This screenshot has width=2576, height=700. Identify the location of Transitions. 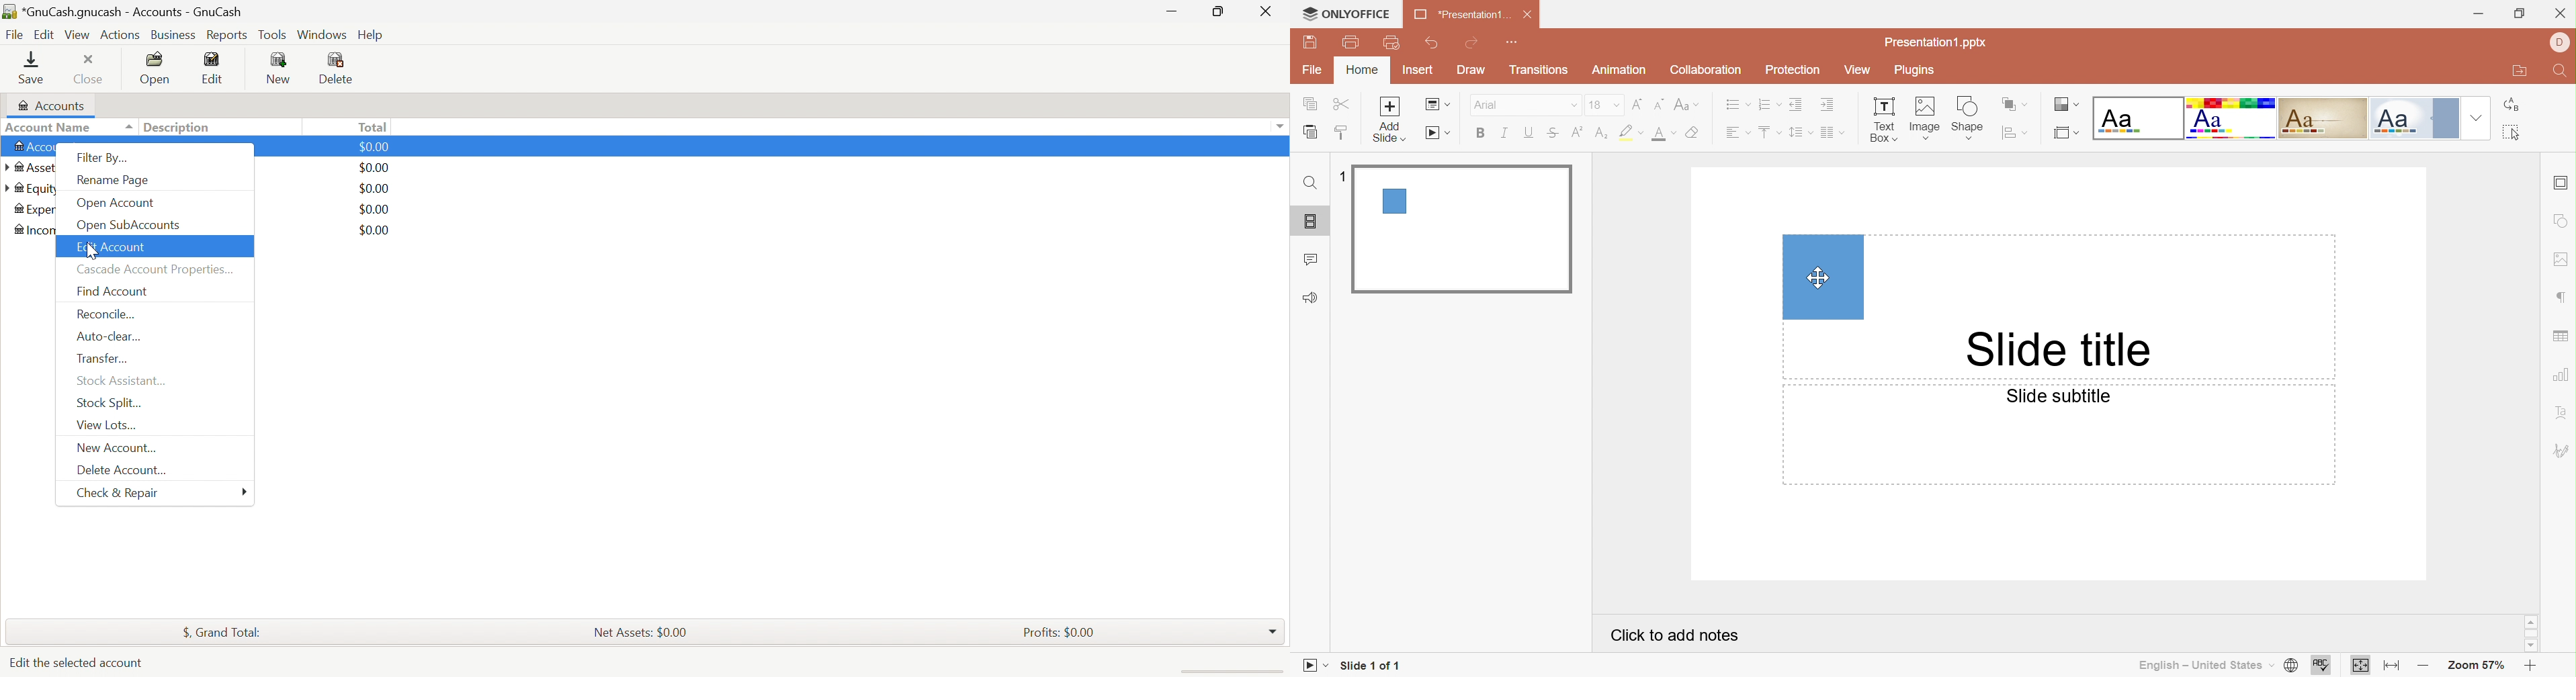
(1540, 70).